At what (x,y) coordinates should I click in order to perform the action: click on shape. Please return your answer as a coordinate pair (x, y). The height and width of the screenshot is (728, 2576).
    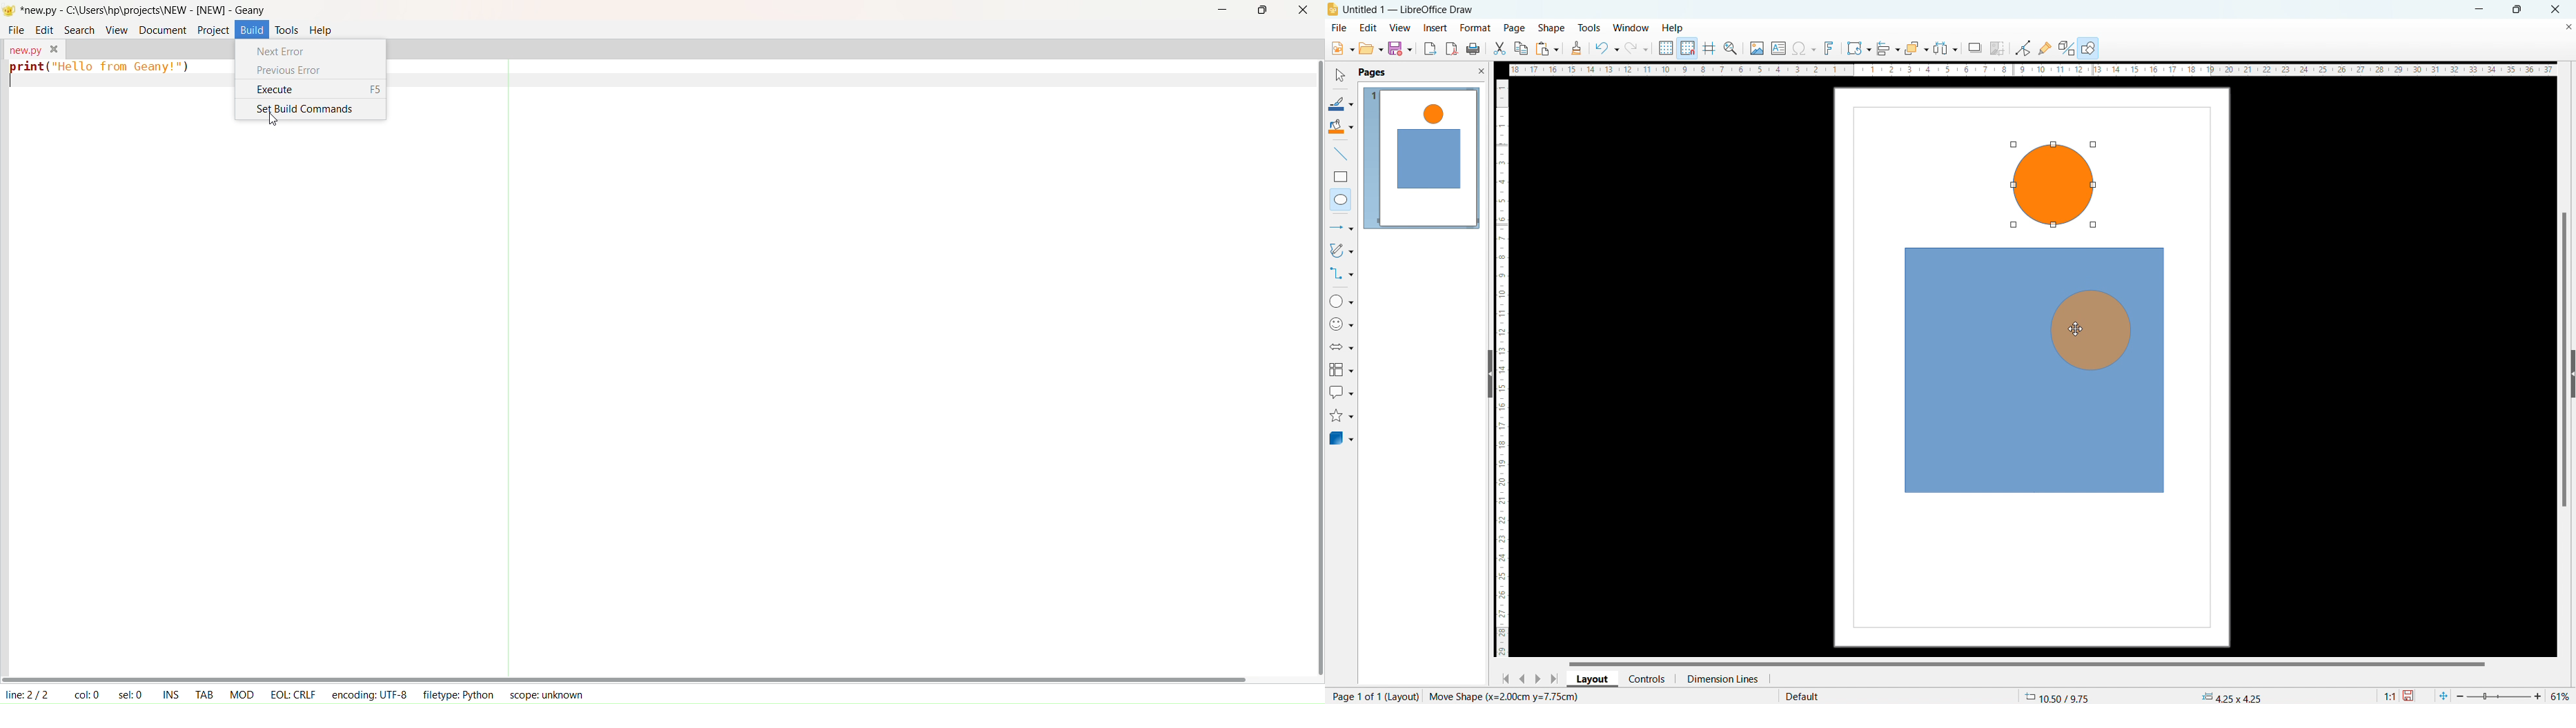
    Looking at the image, I should click on (1552, 29).